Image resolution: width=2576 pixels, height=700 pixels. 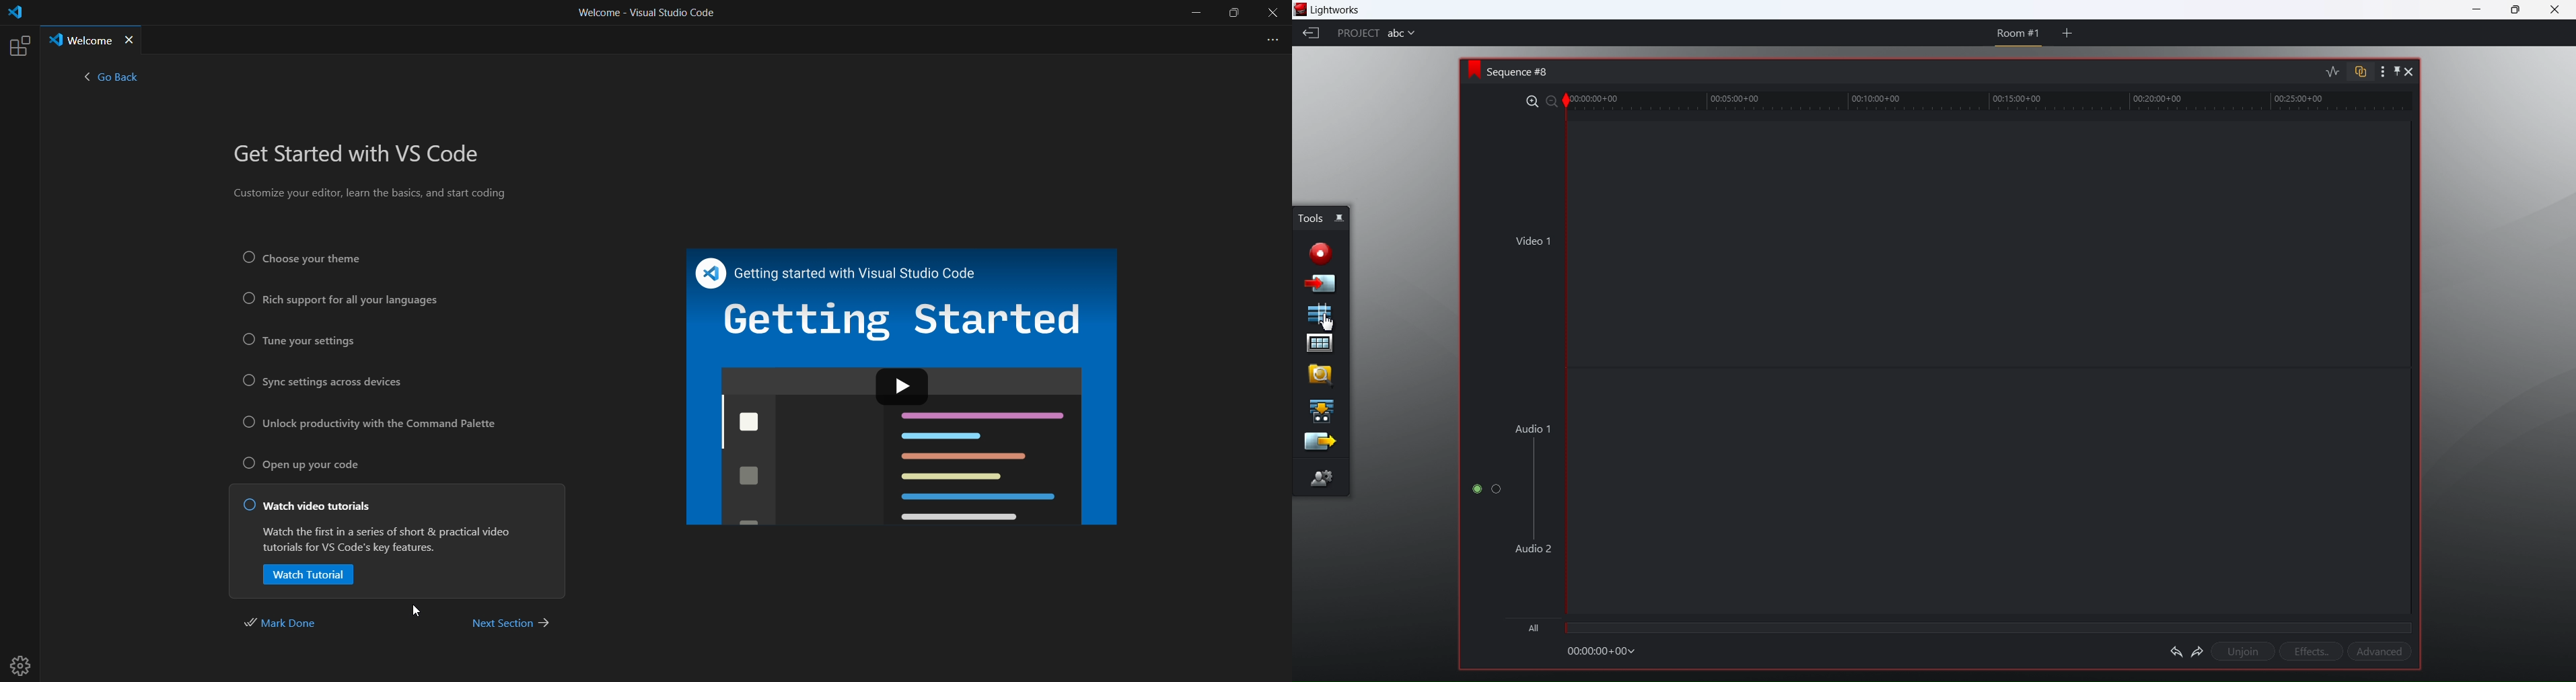 What do you see at coordinates (320, 258) in the screenshot?
I see `Choose your theme` at bounding box center [320, 258].